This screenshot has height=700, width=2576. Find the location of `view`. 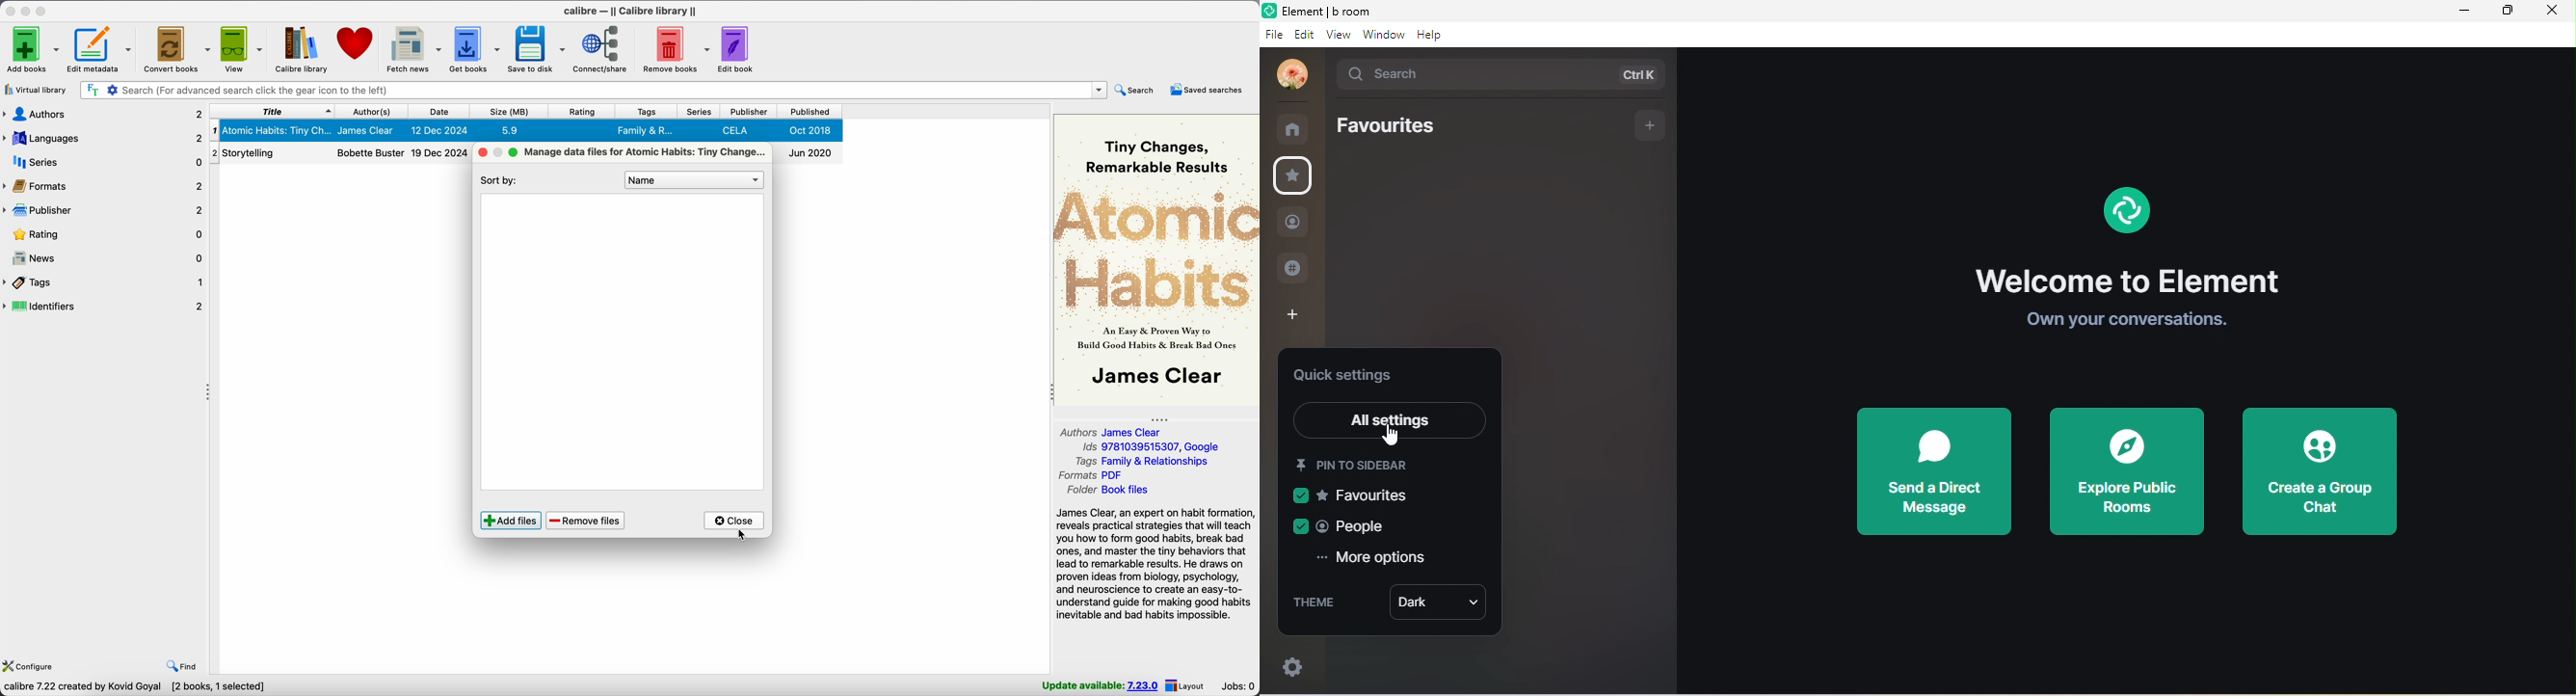

view is located at coordinates (1341, 36).